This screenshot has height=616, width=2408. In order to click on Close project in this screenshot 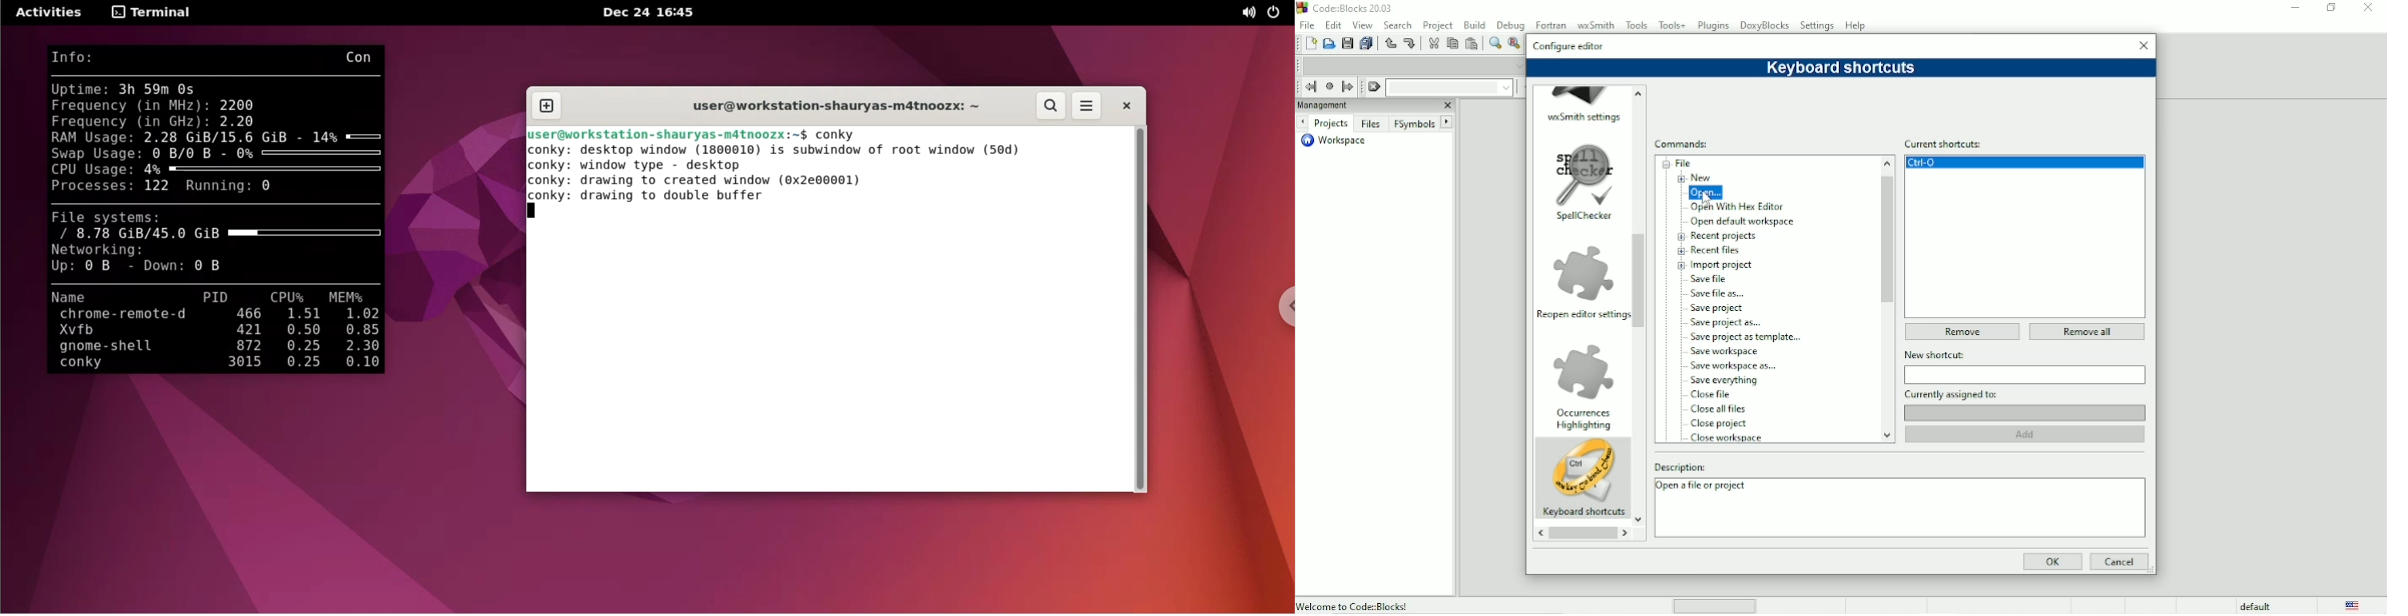, I will do `click(1720, 424)`.